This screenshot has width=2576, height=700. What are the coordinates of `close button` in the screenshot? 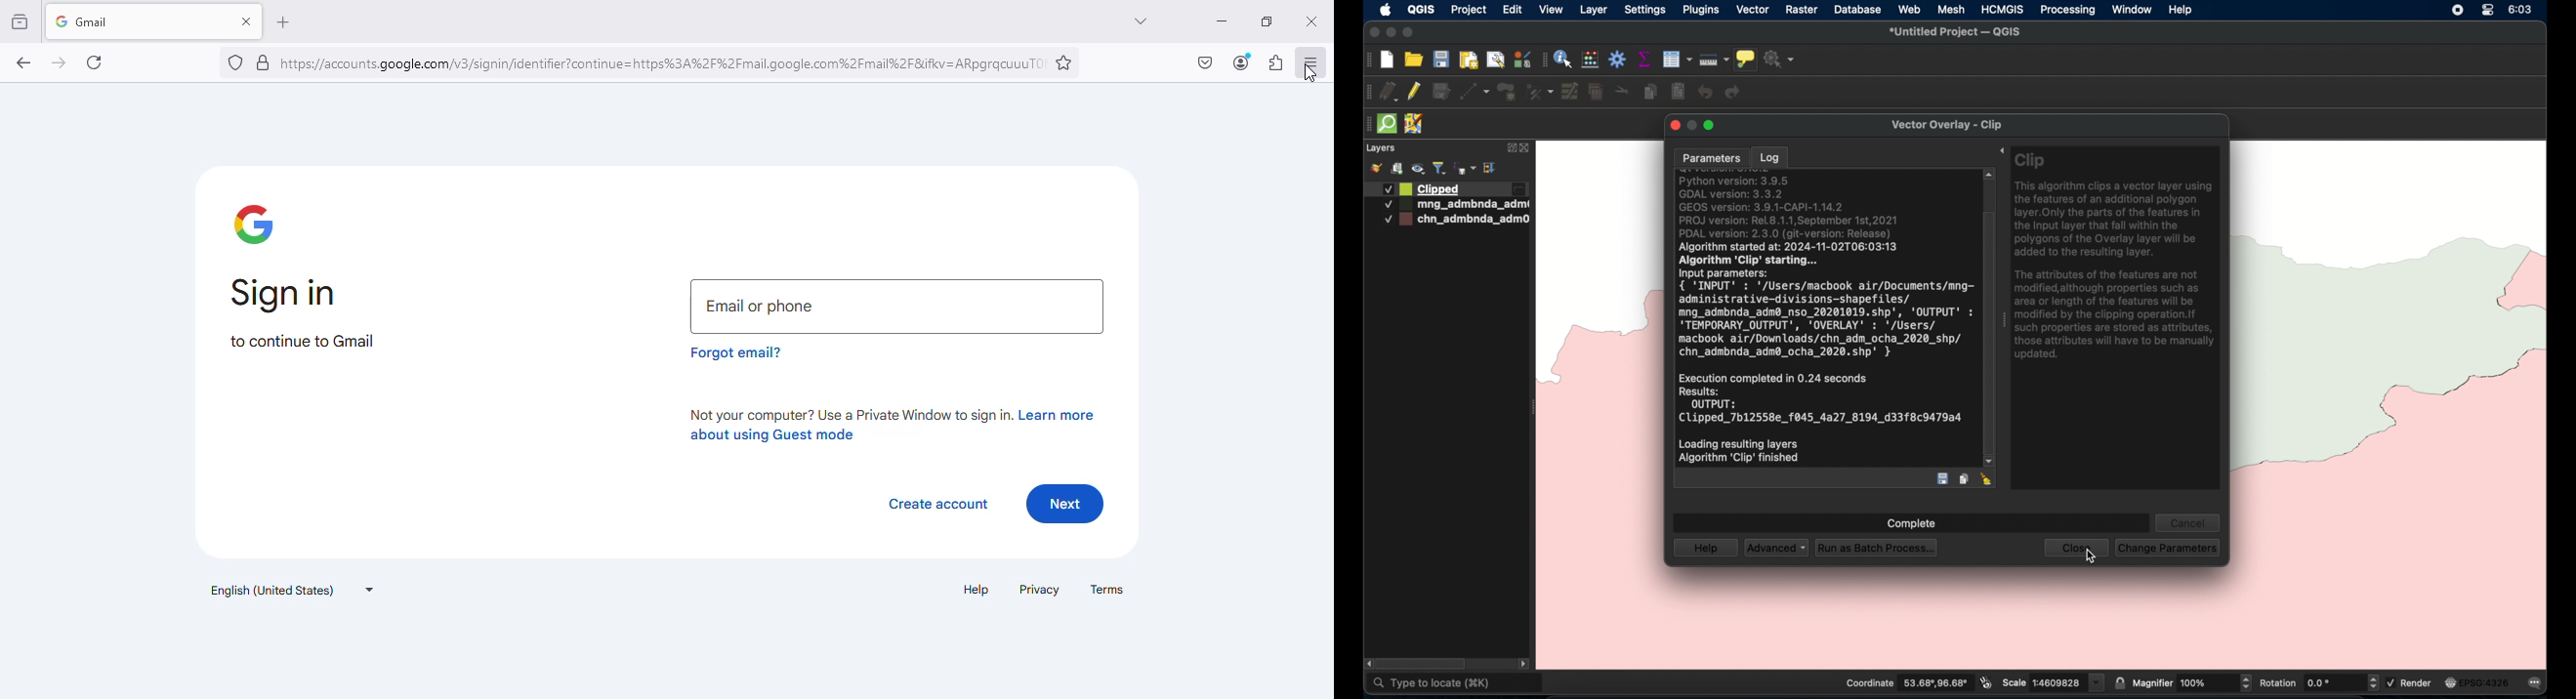 It's located at (1673, 125).